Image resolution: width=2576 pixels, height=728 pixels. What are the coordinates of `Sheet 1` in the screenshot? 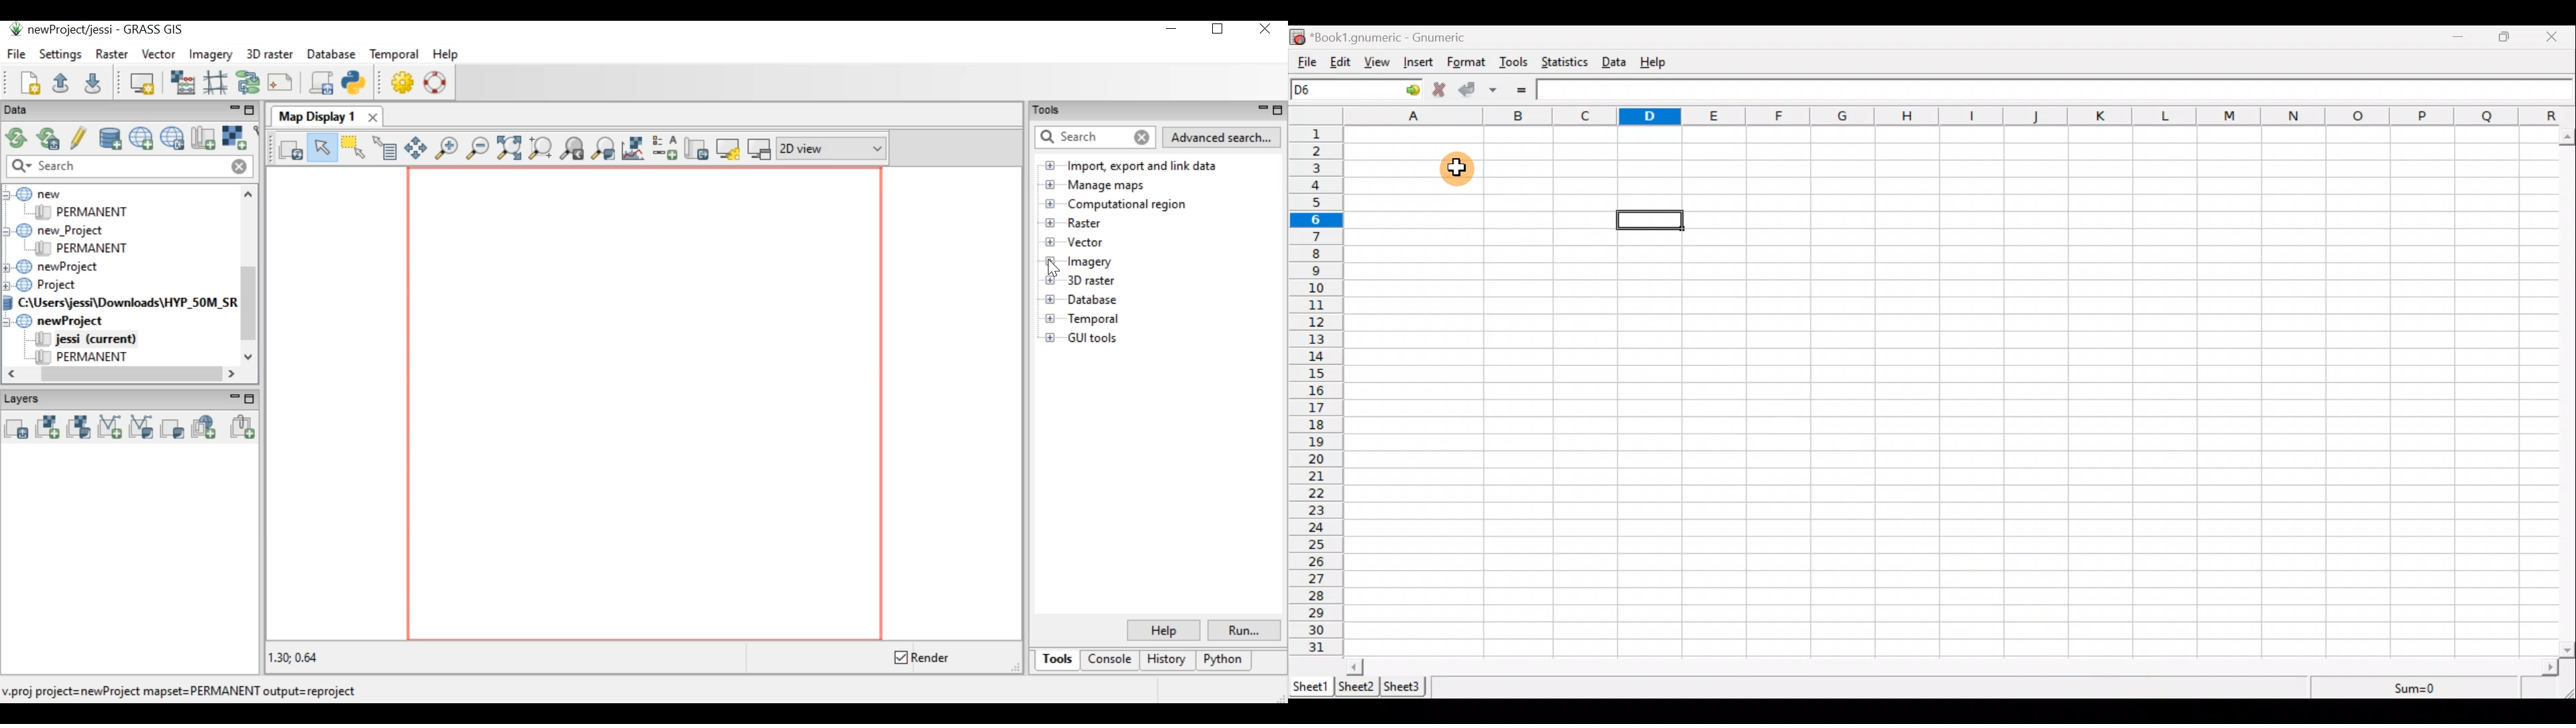 It's located at (1309, 686).